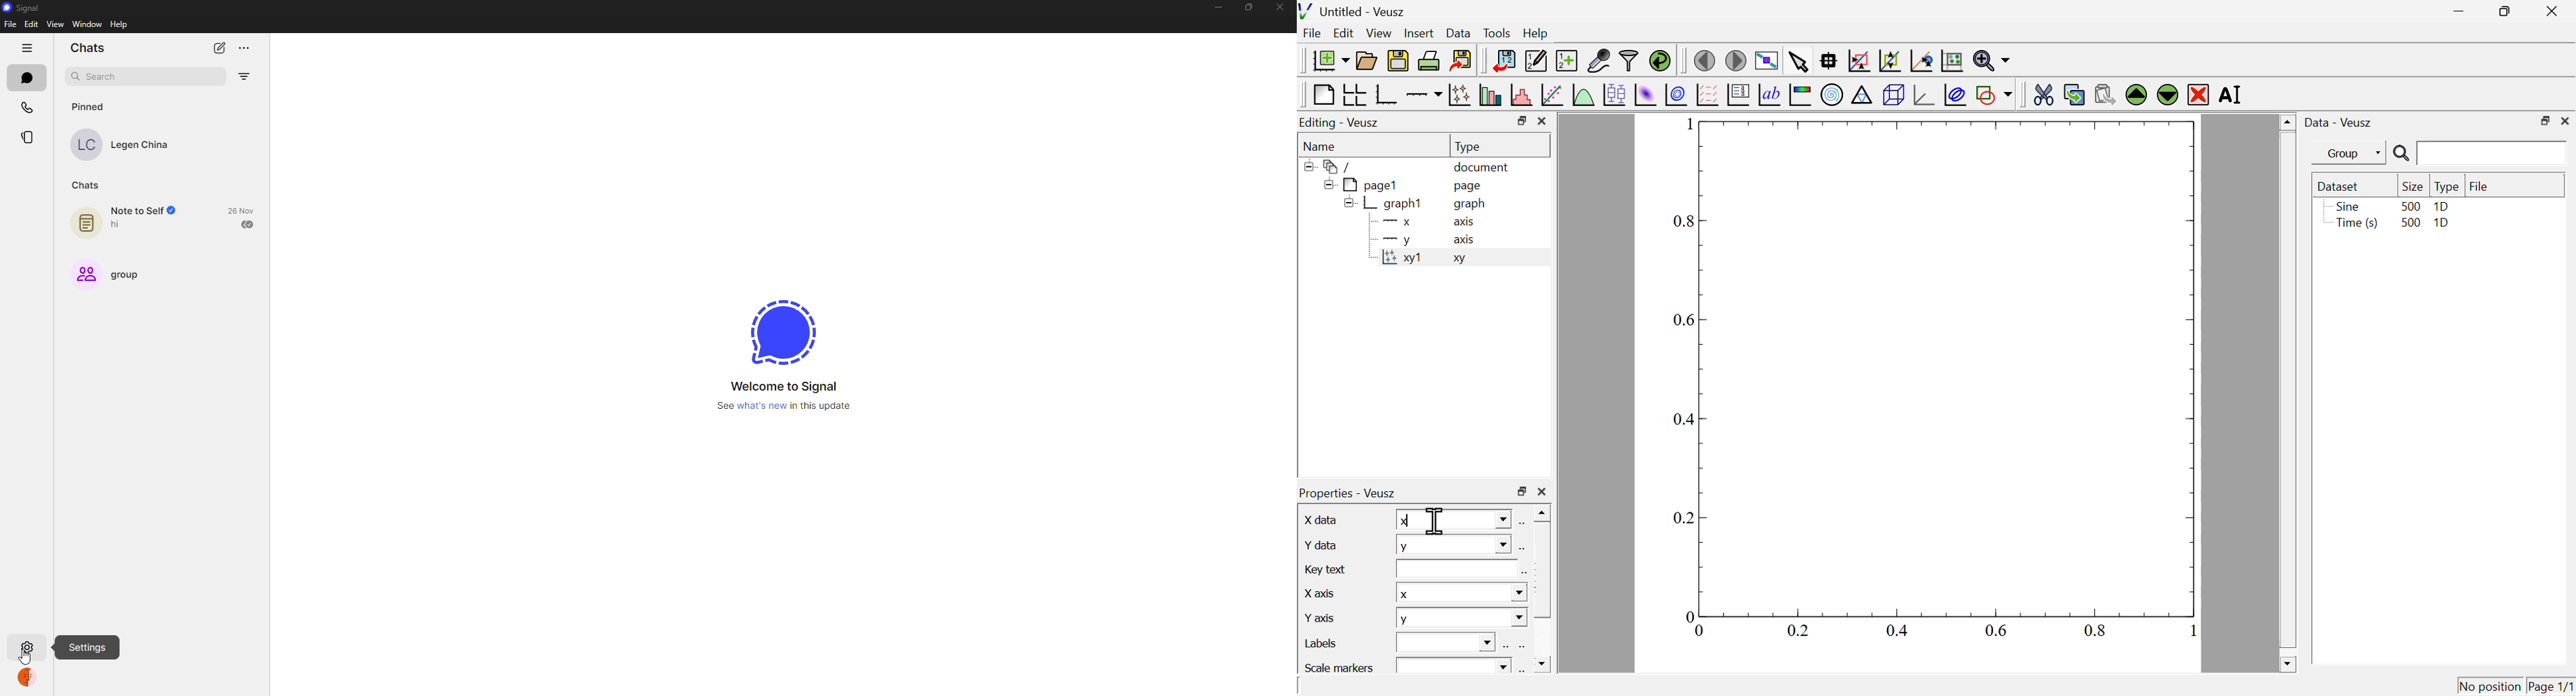  What do you see at coordinates (1249, 7) in the screenshot?
I see `maximize` at bounding box center [1249, 7].